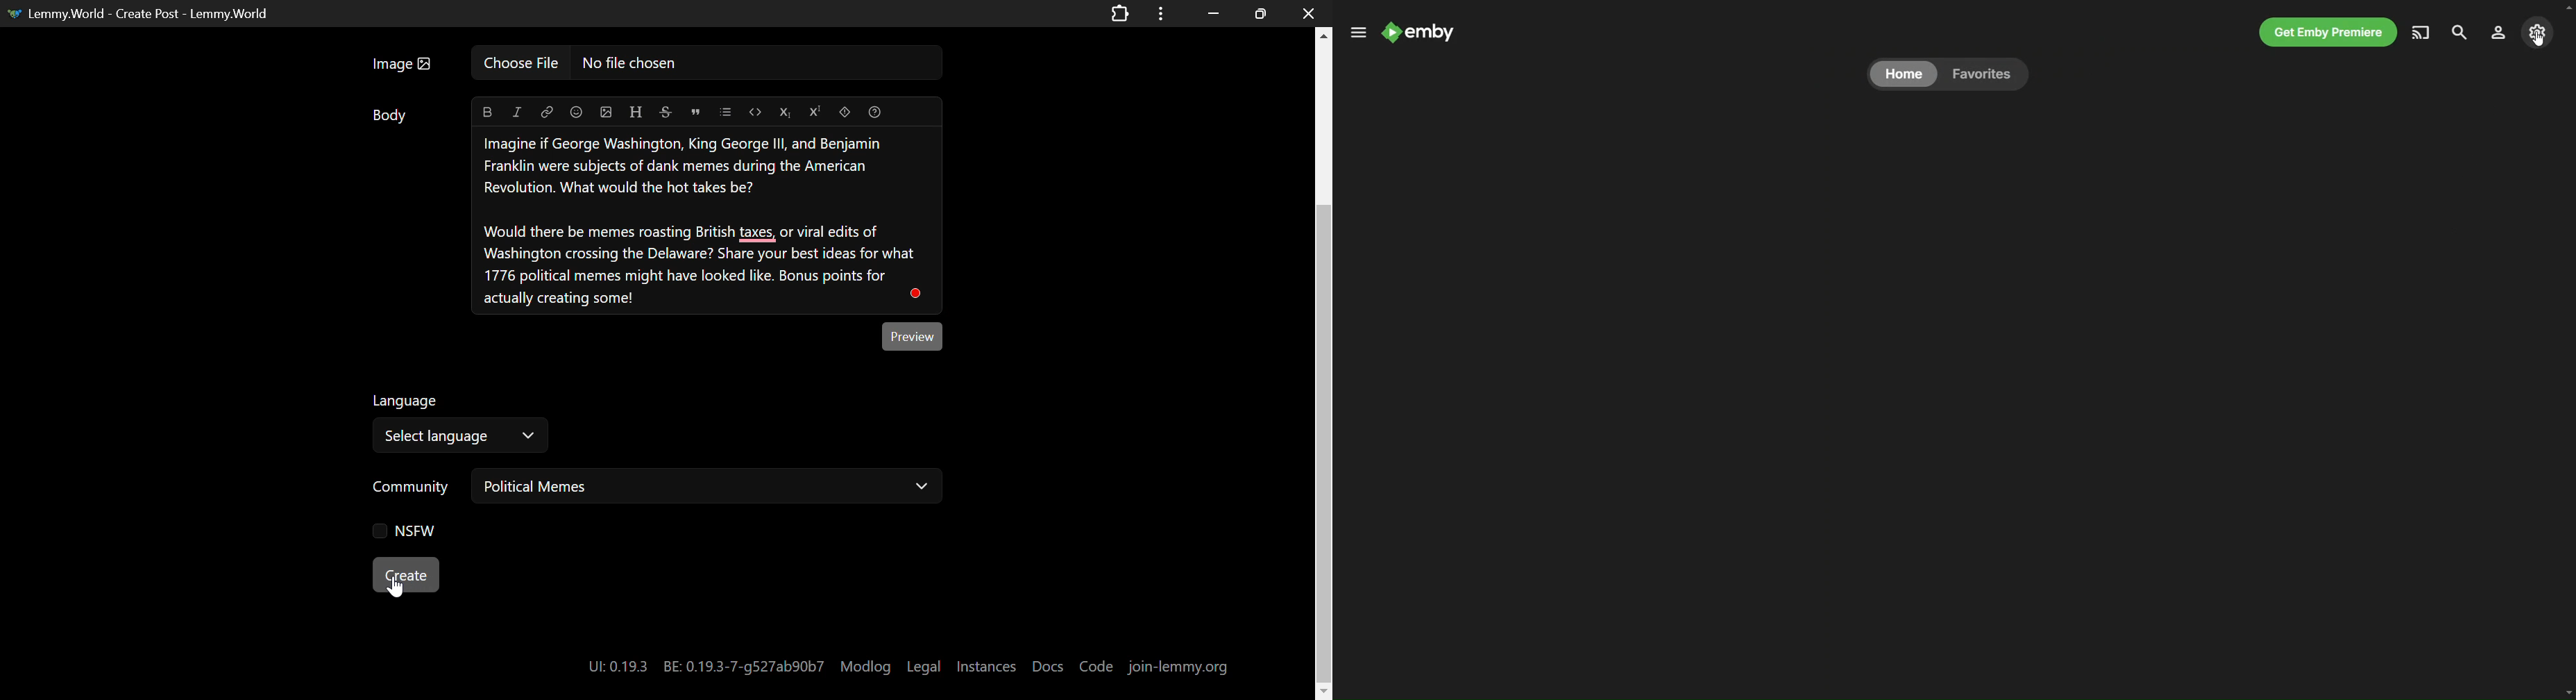 The width and height of the screenshot is (2576, 700). Describe the element at coordinates (815, 112) in the screenshot. I see `Superscript` at that location.